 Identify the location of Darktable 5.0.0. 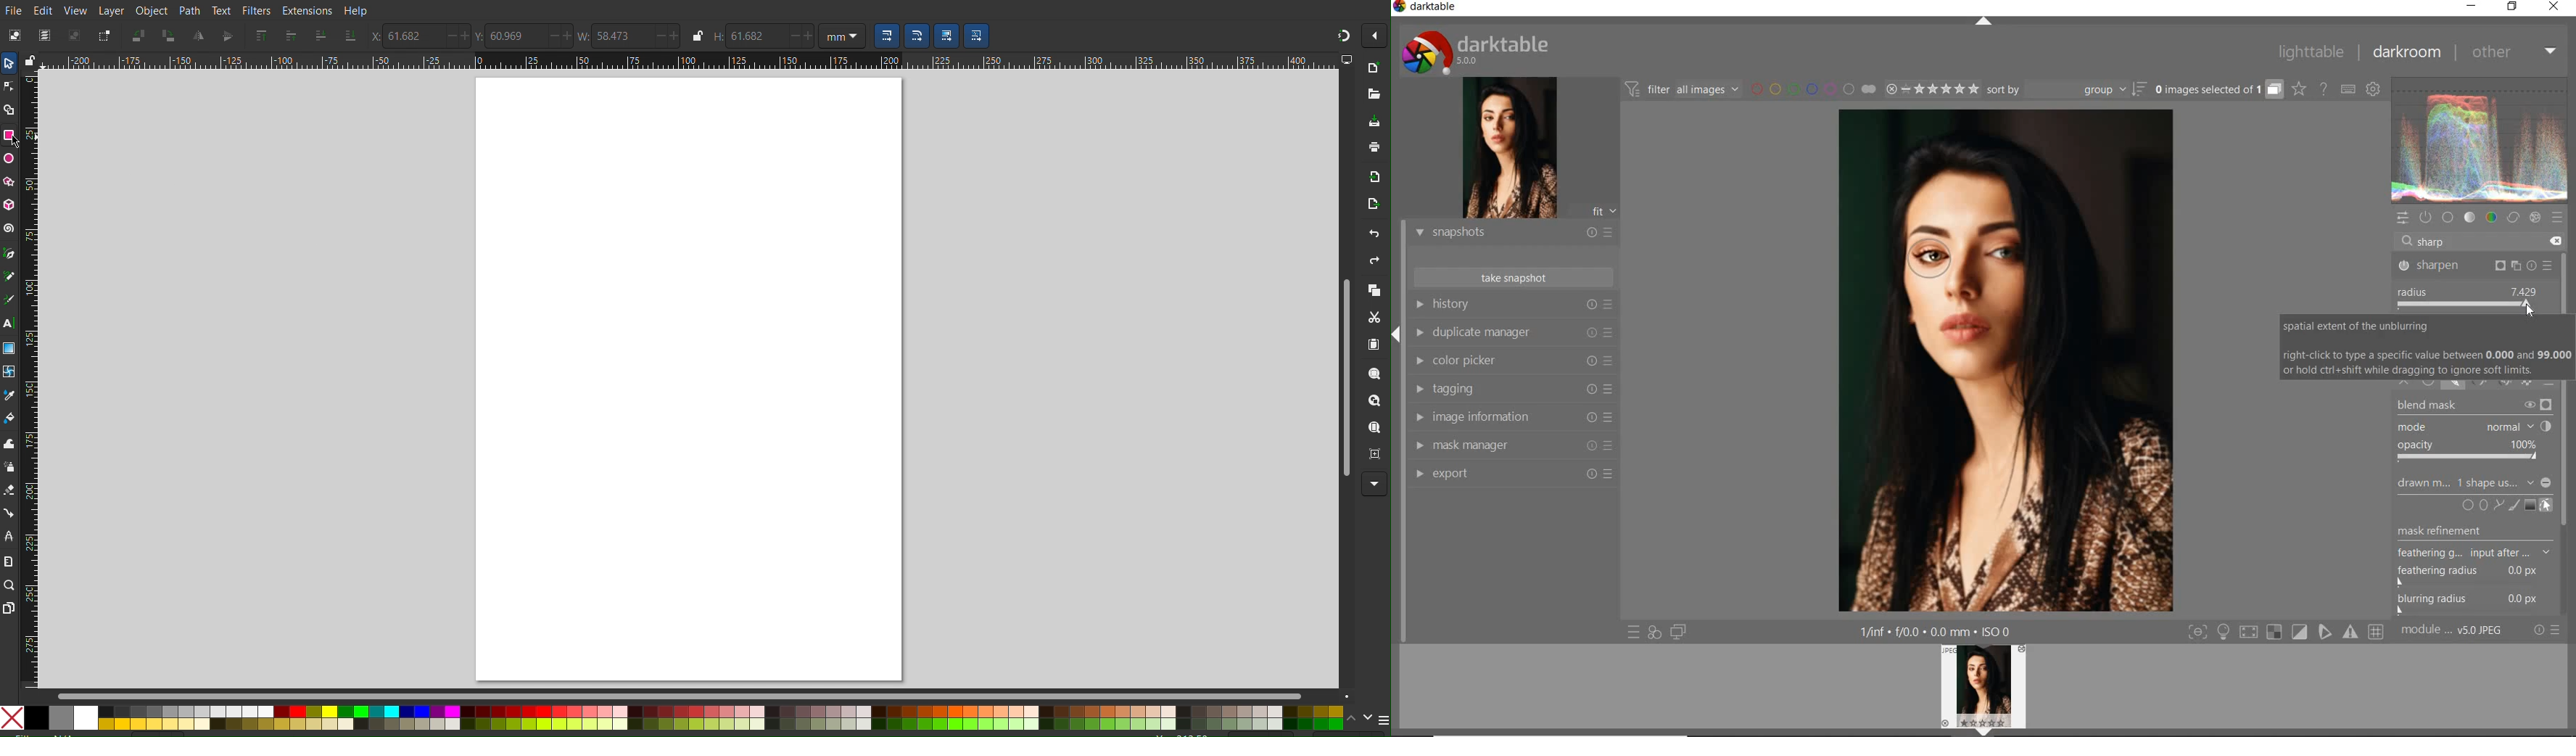
(1475, 52).